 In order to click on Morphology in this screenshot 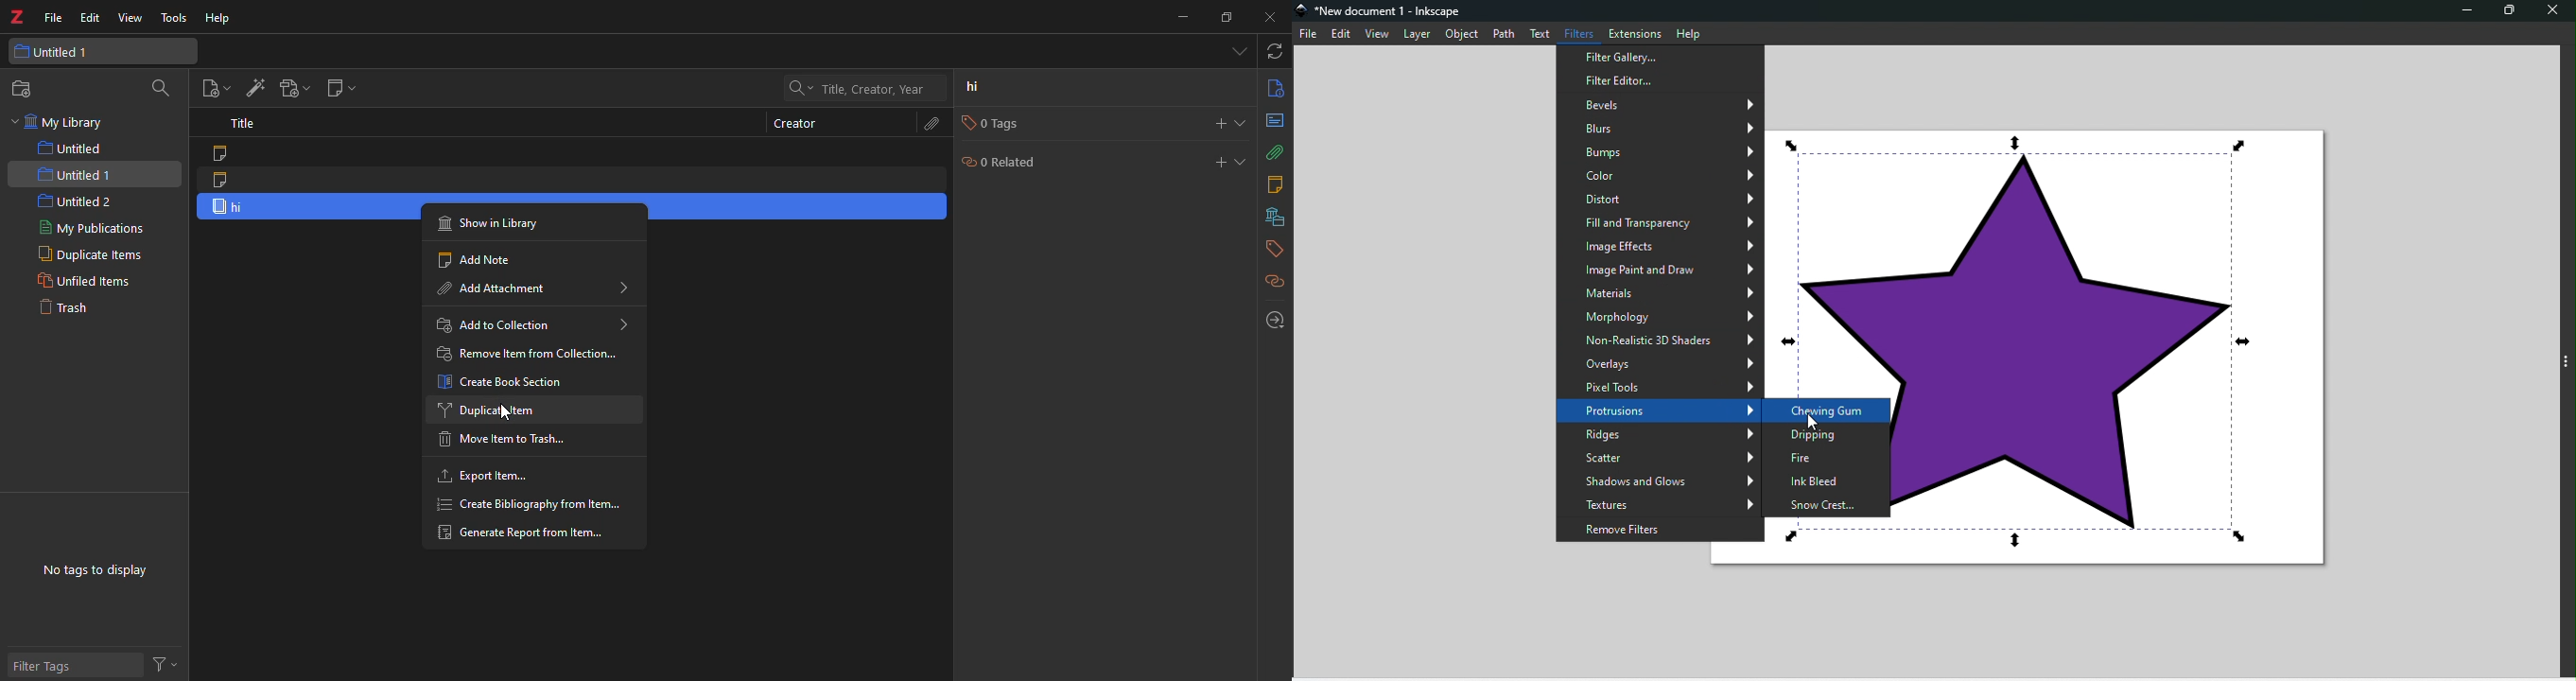, I will do `click(1660, 315)`.